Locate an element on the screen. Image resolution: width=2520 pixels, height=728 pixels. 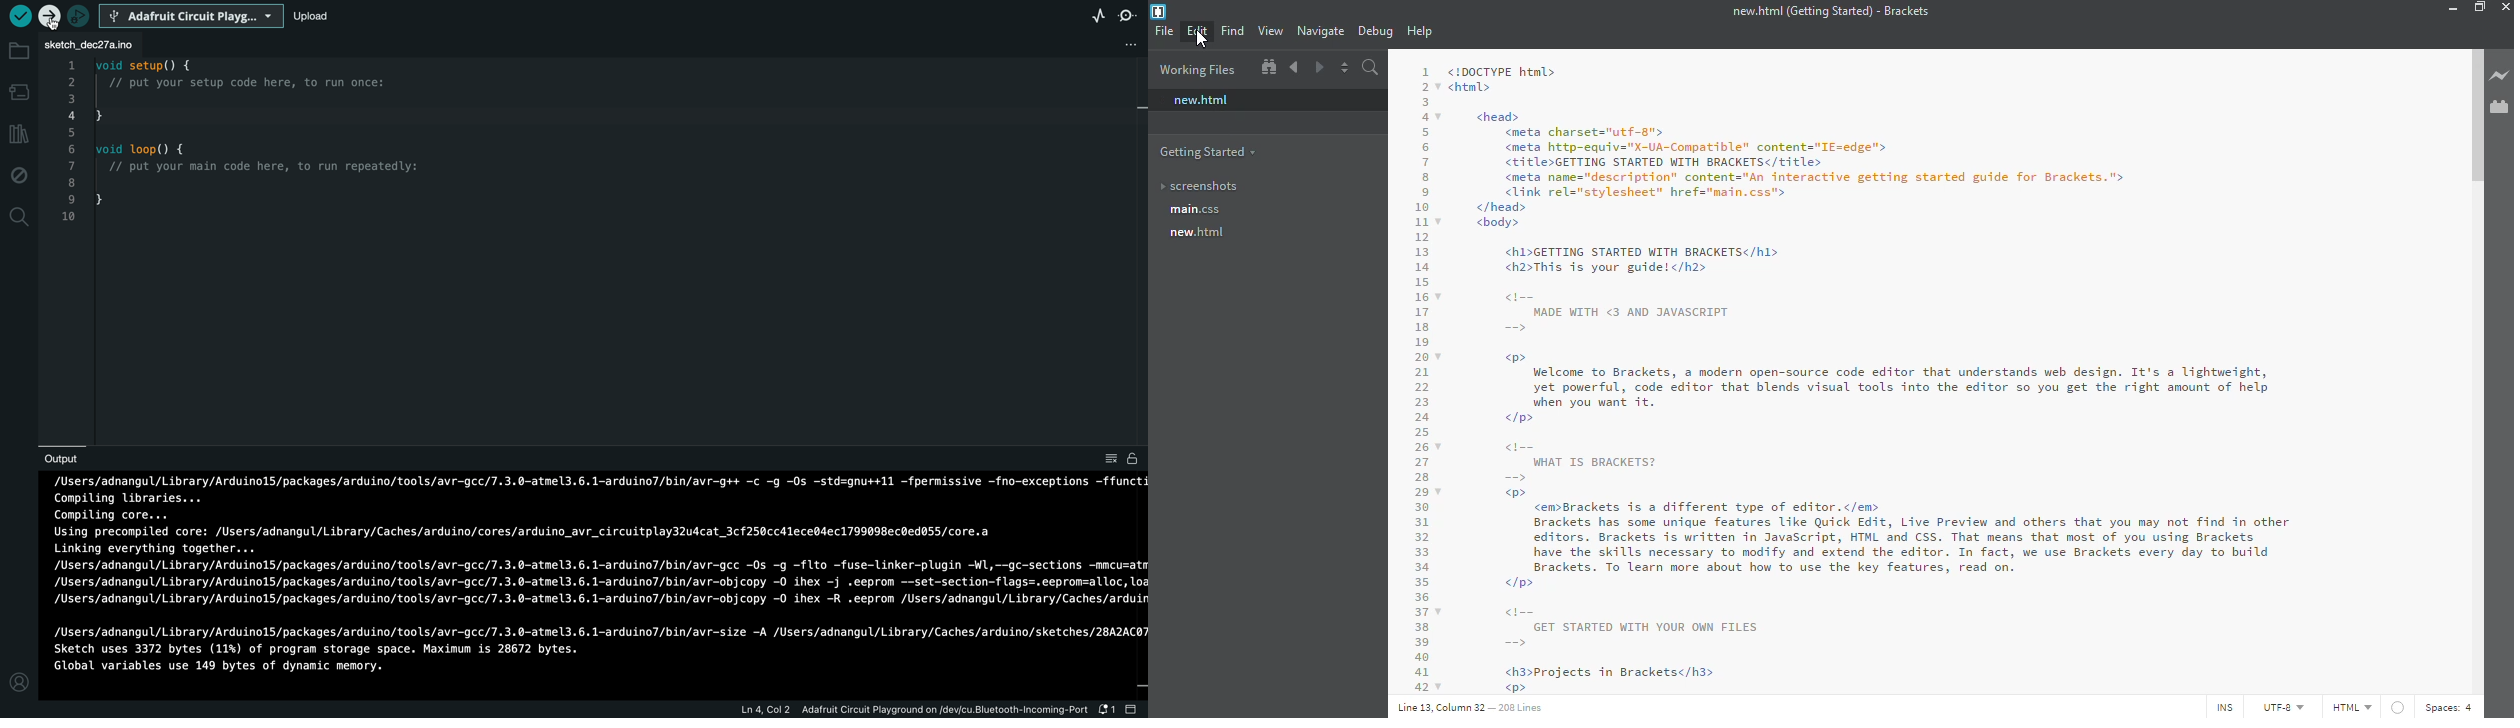
enable extension is located at coordinates (2499, 106).